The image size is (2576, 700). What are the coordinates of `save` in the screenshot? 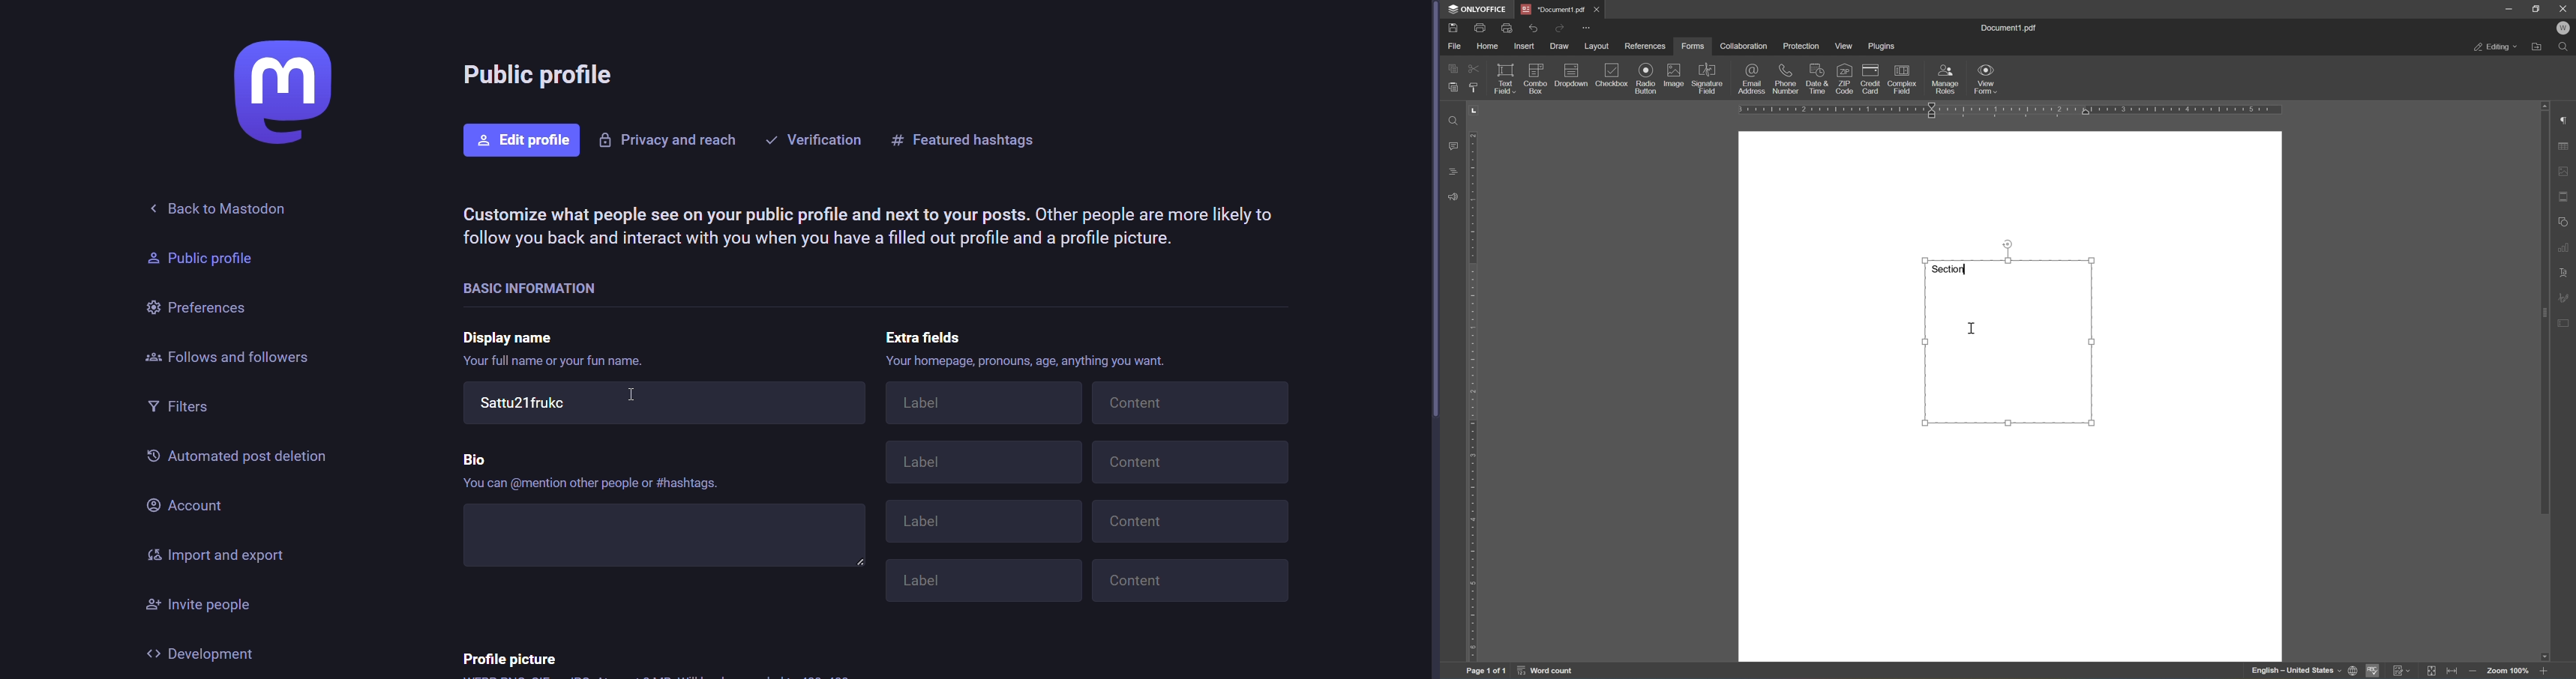 It's located at (1457, 28).